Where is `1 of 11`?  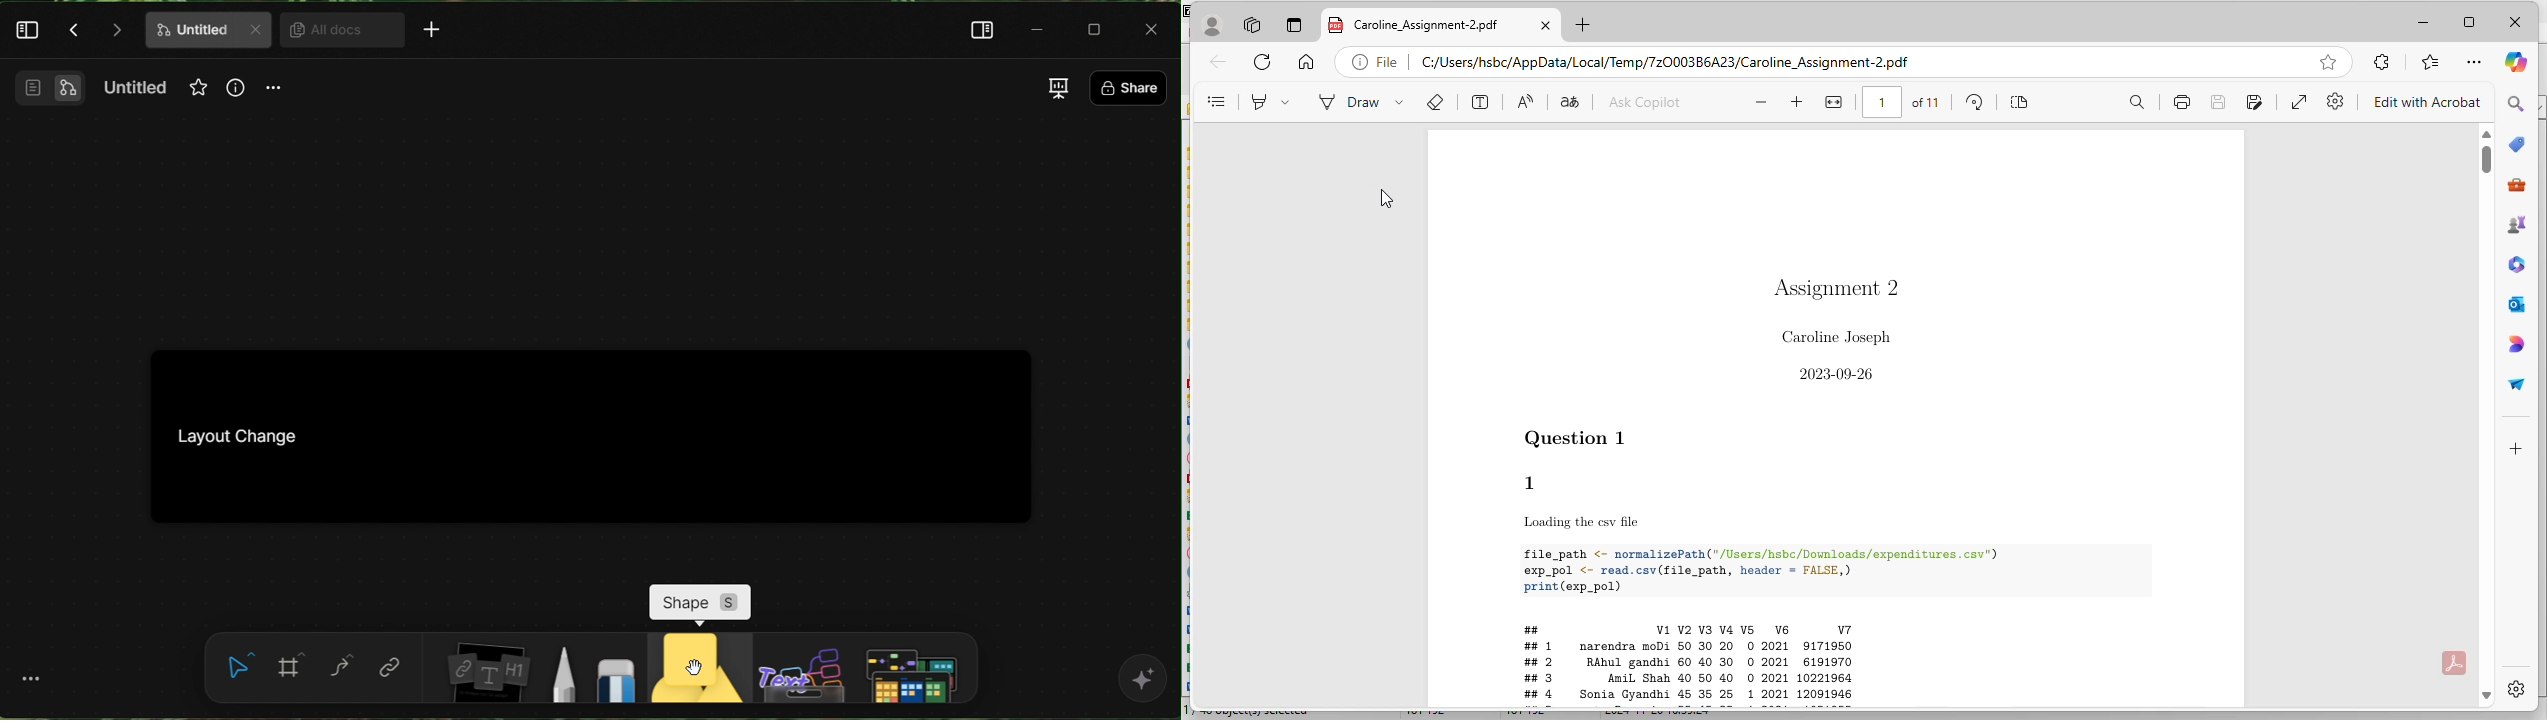 1 of 11 is located at coordinates (1903, 102).